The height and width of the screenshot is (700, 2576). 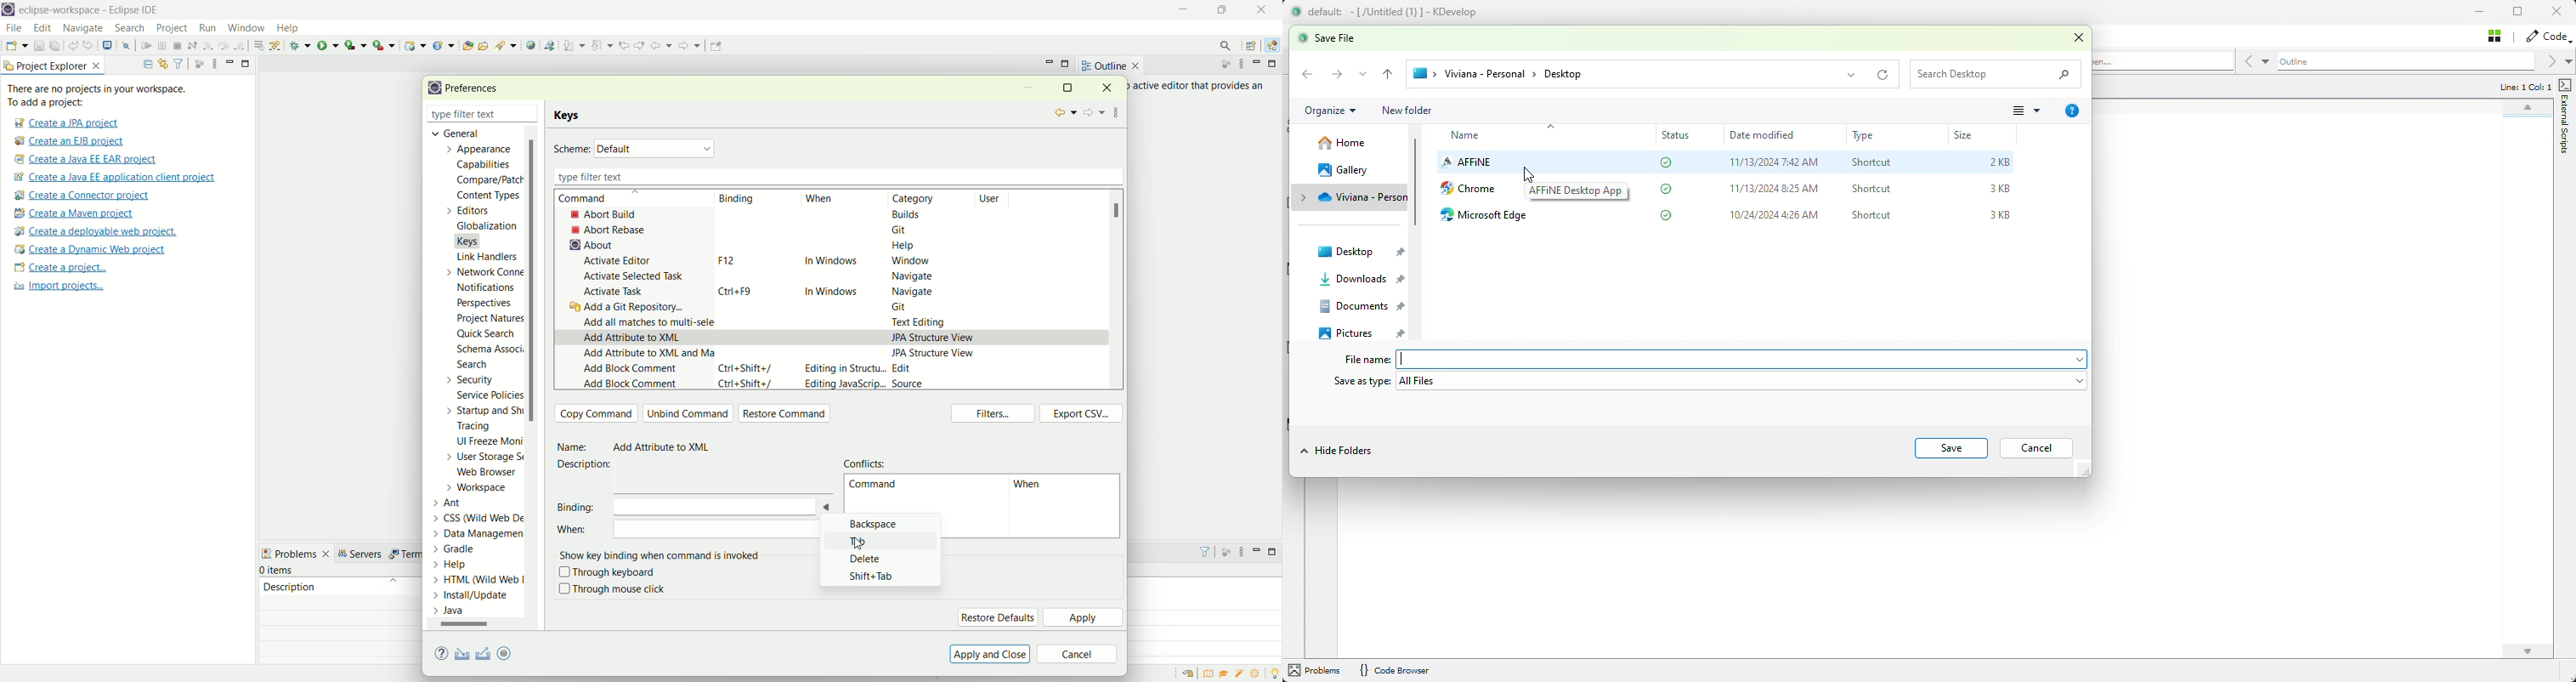 What do you see at coordinates (1220, 65) in the screenshot?
I see `focus on active task` at bounding box center [1220, 65].